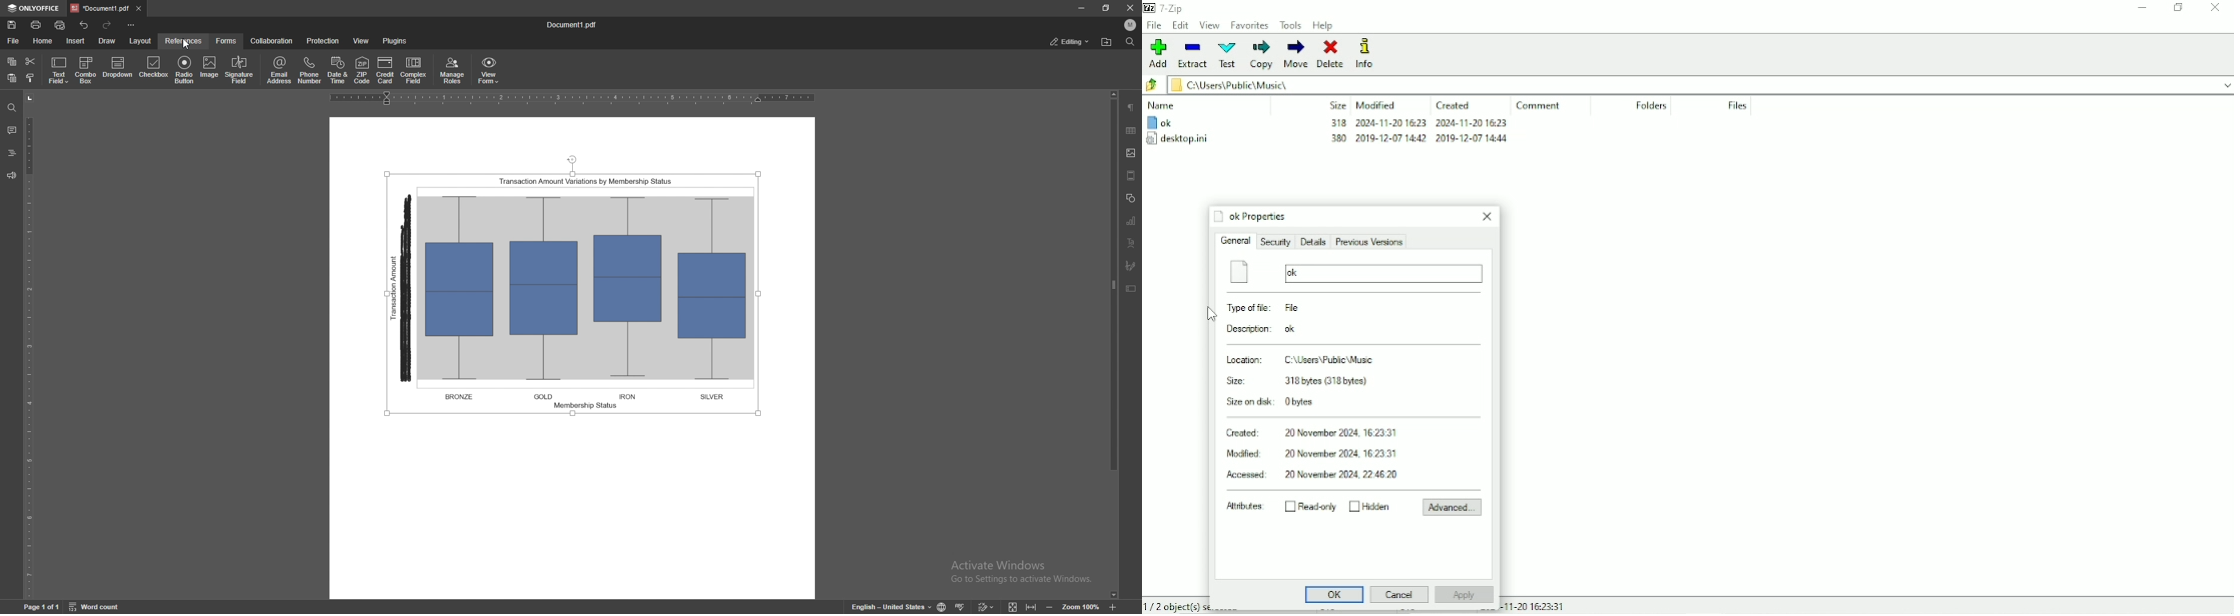 This screenshot has height=616, width=2240. Describe the element at coordinates (1690, 84) in the screenshot. I see `File location` at that location.